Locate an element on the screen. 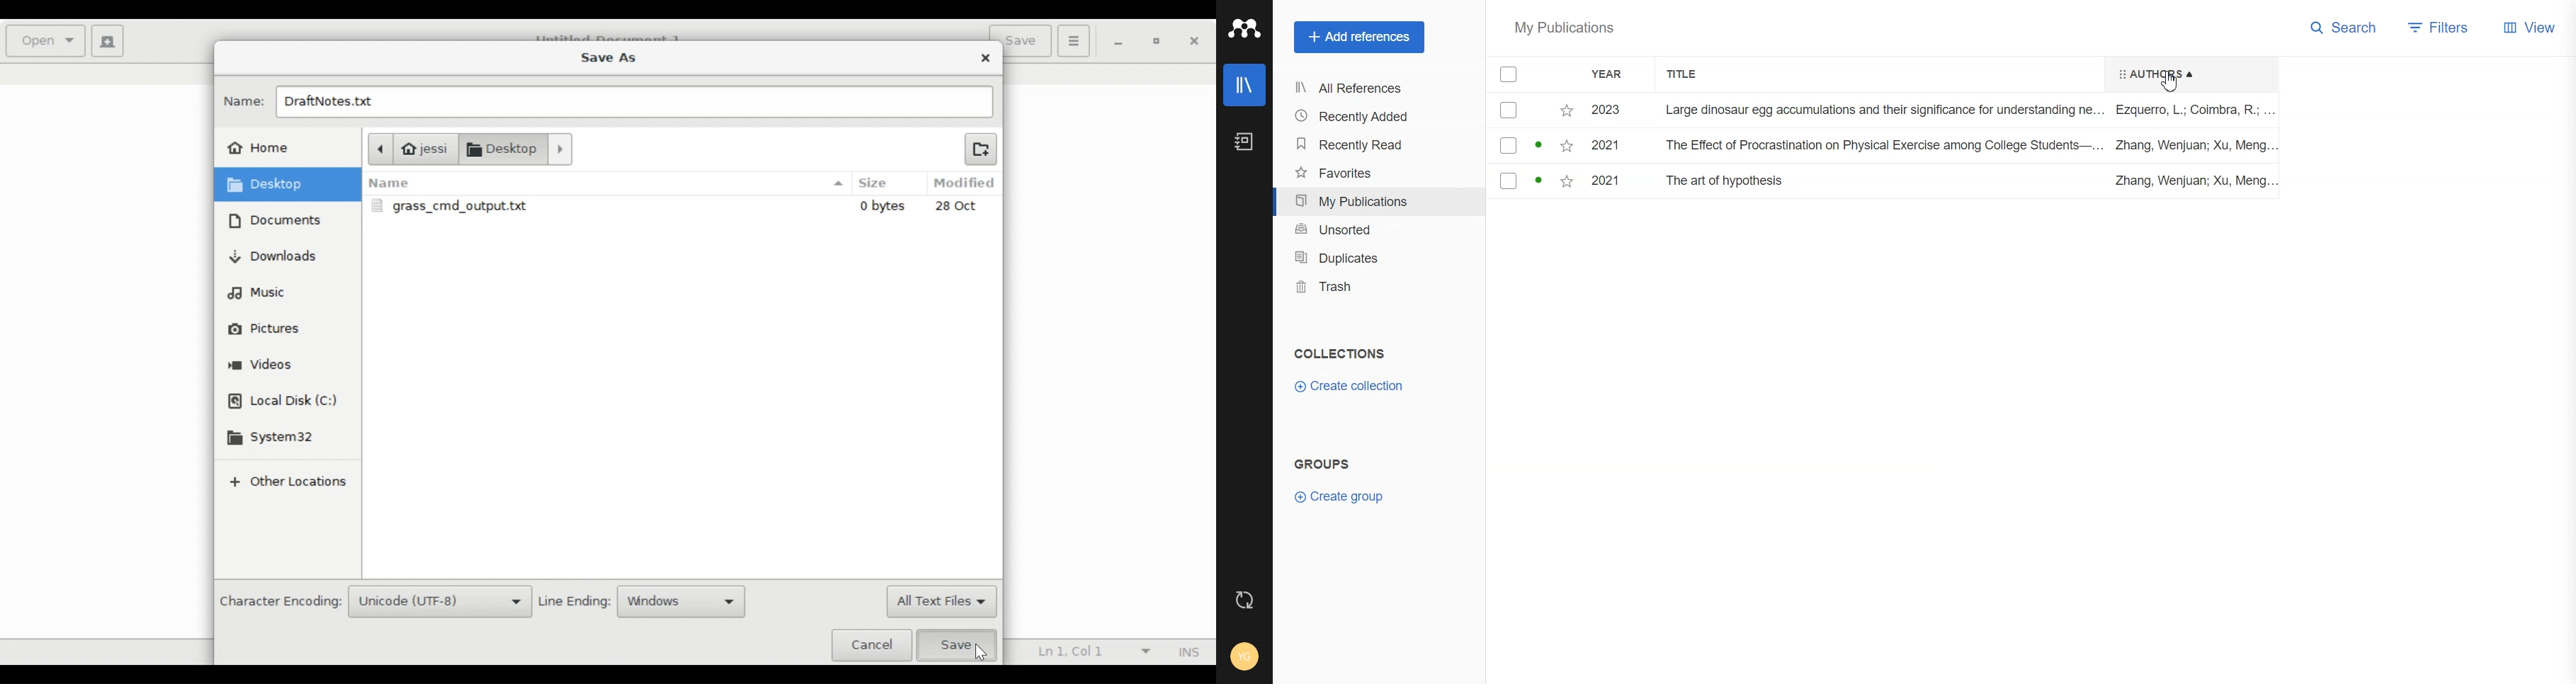 This screenshot has height=700, width=2576. Filters is located at coordinates (2443, 27).